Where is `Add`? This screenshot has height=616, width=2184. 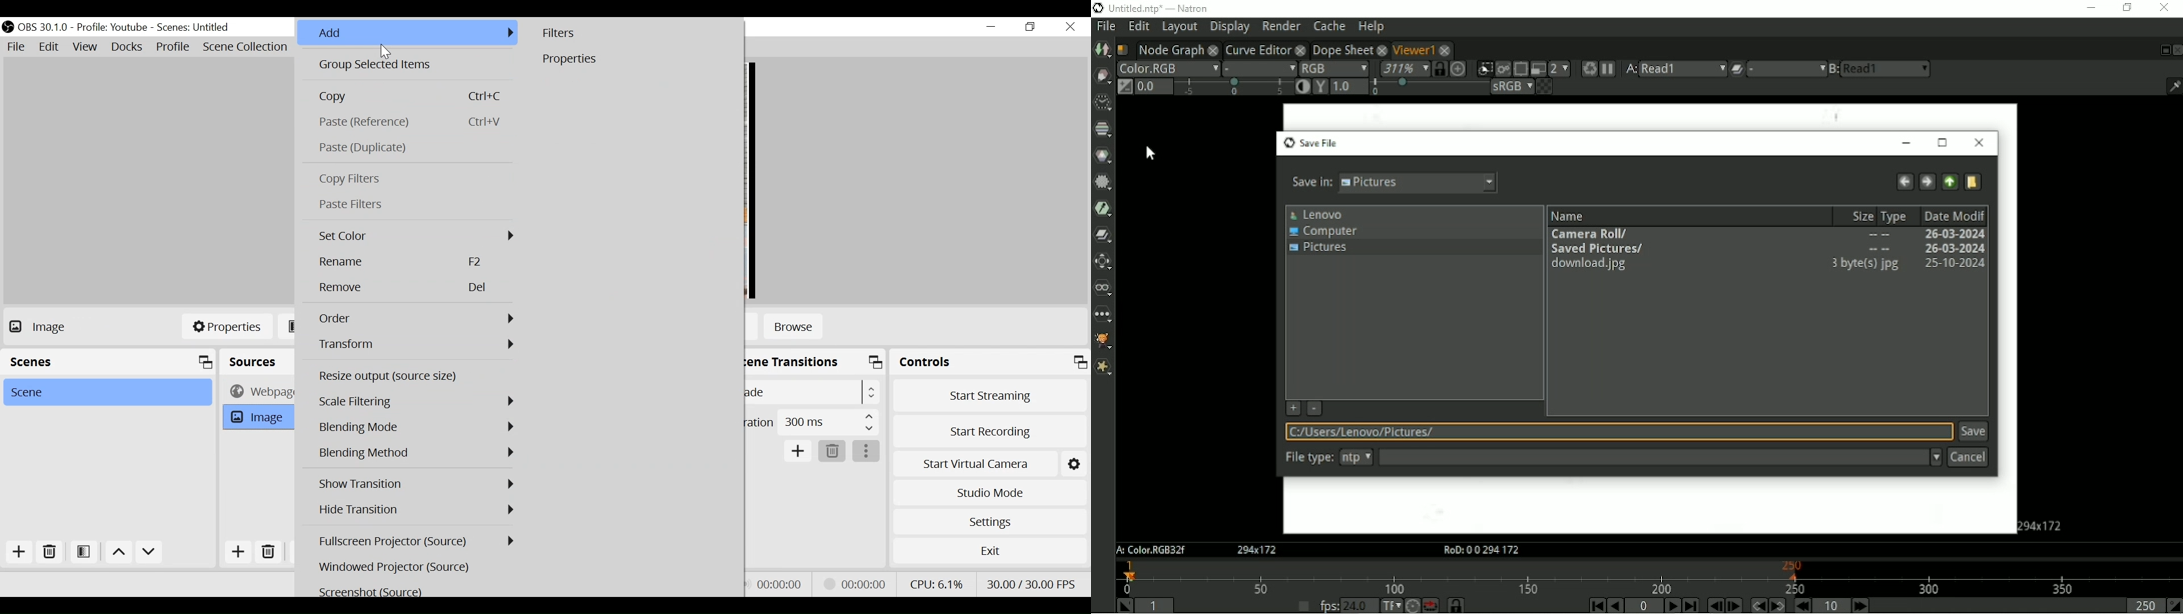
Add is located at coordinates (20, 553).